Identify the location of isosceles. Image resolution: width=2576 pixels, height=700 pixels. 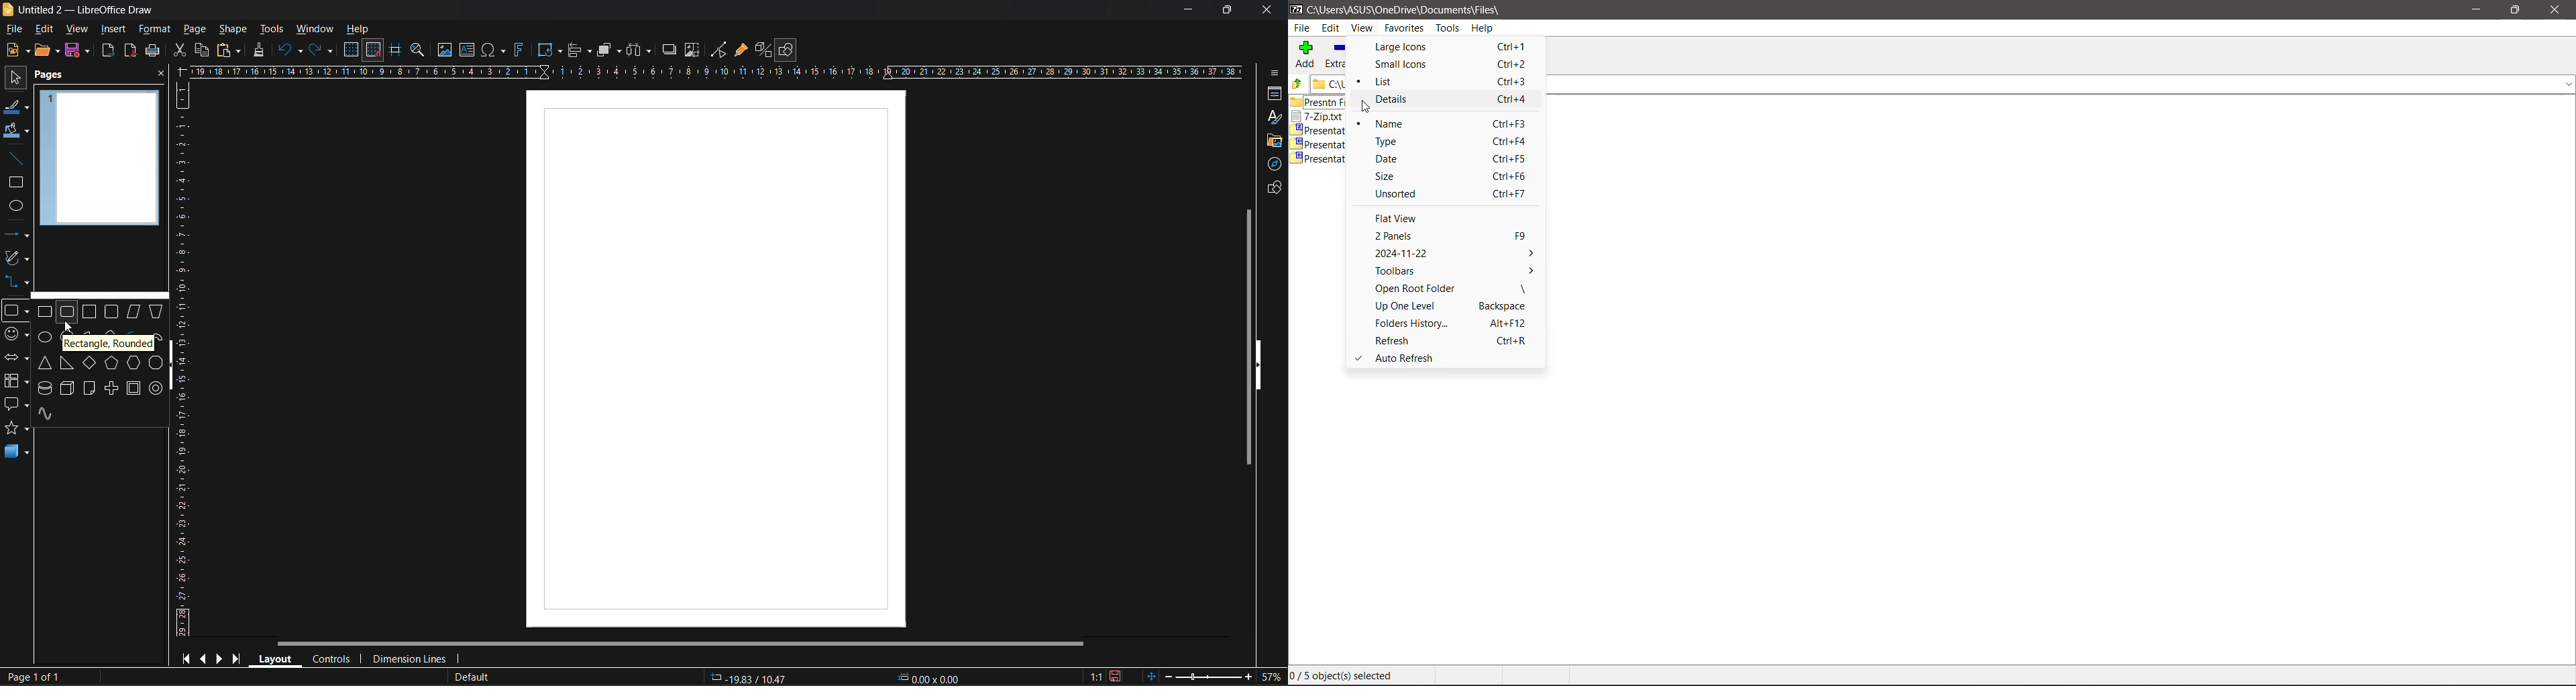
(43, 363).